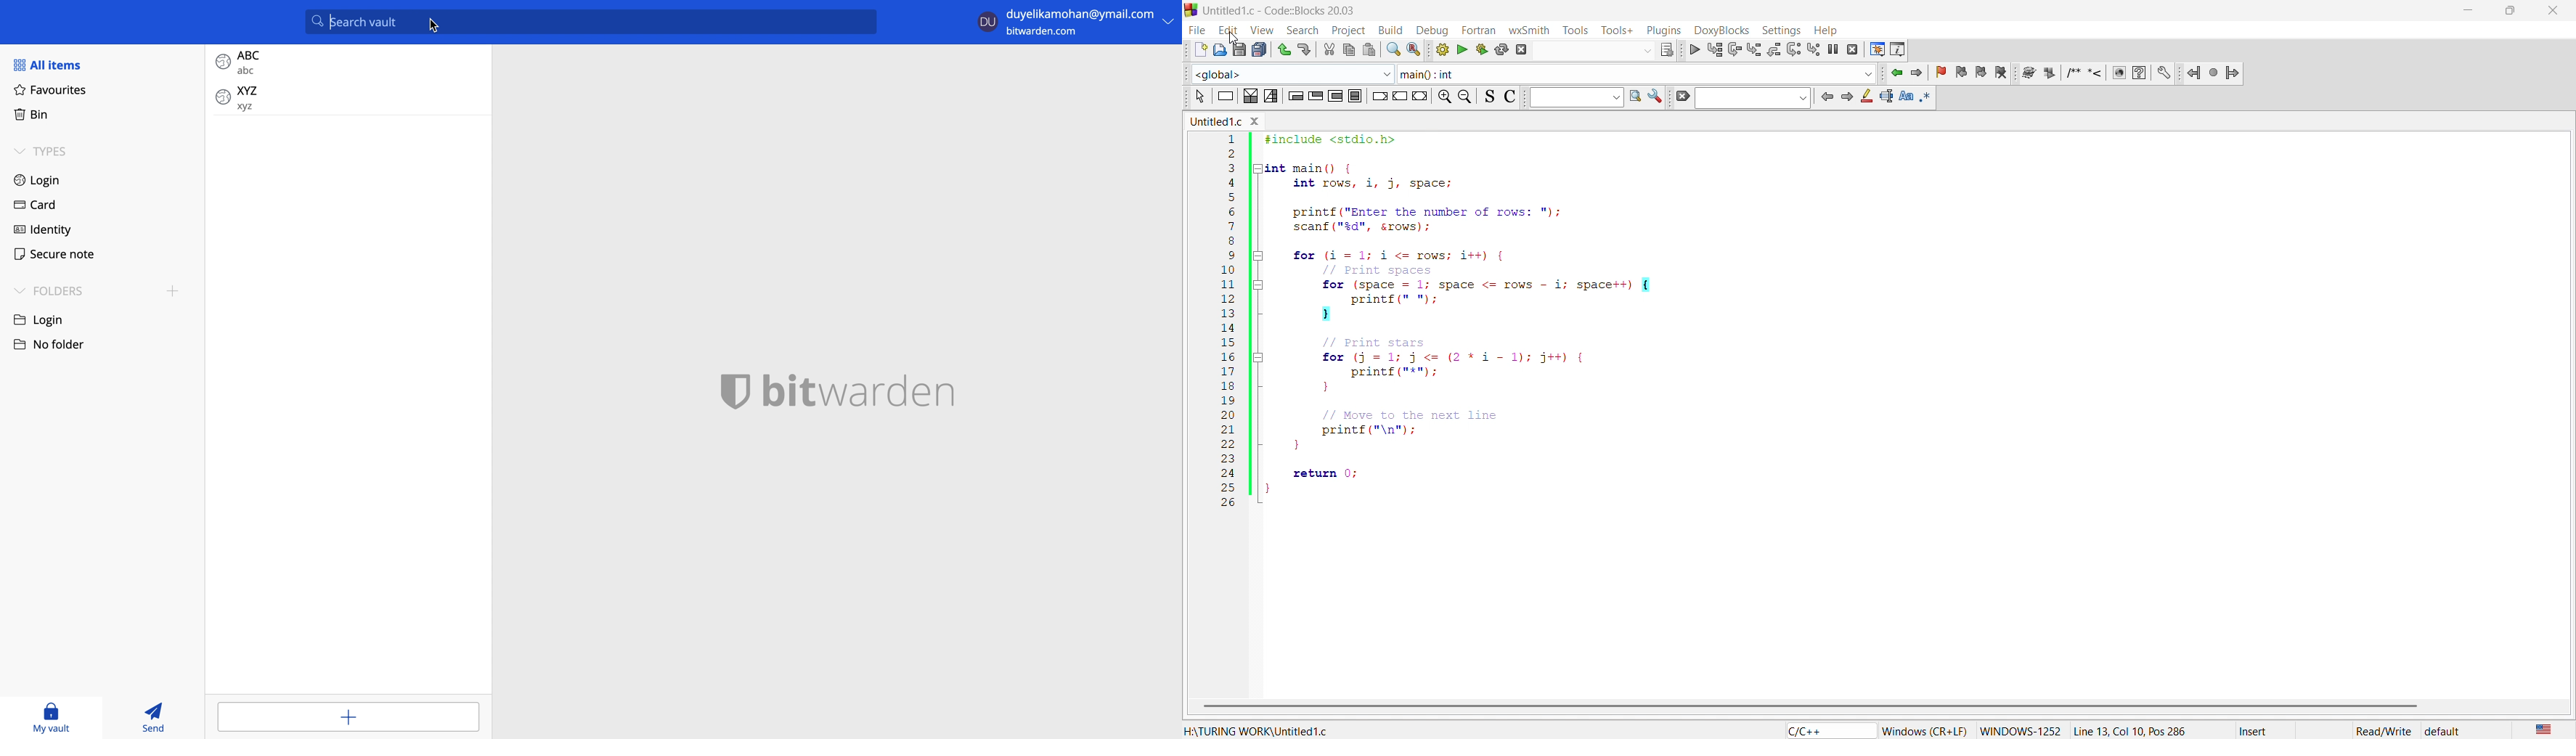 The height and width of the screenshot is (756, 2576). Describe the element at coordinates (1198, 47) in the screenshot. I see `new file` at that location.